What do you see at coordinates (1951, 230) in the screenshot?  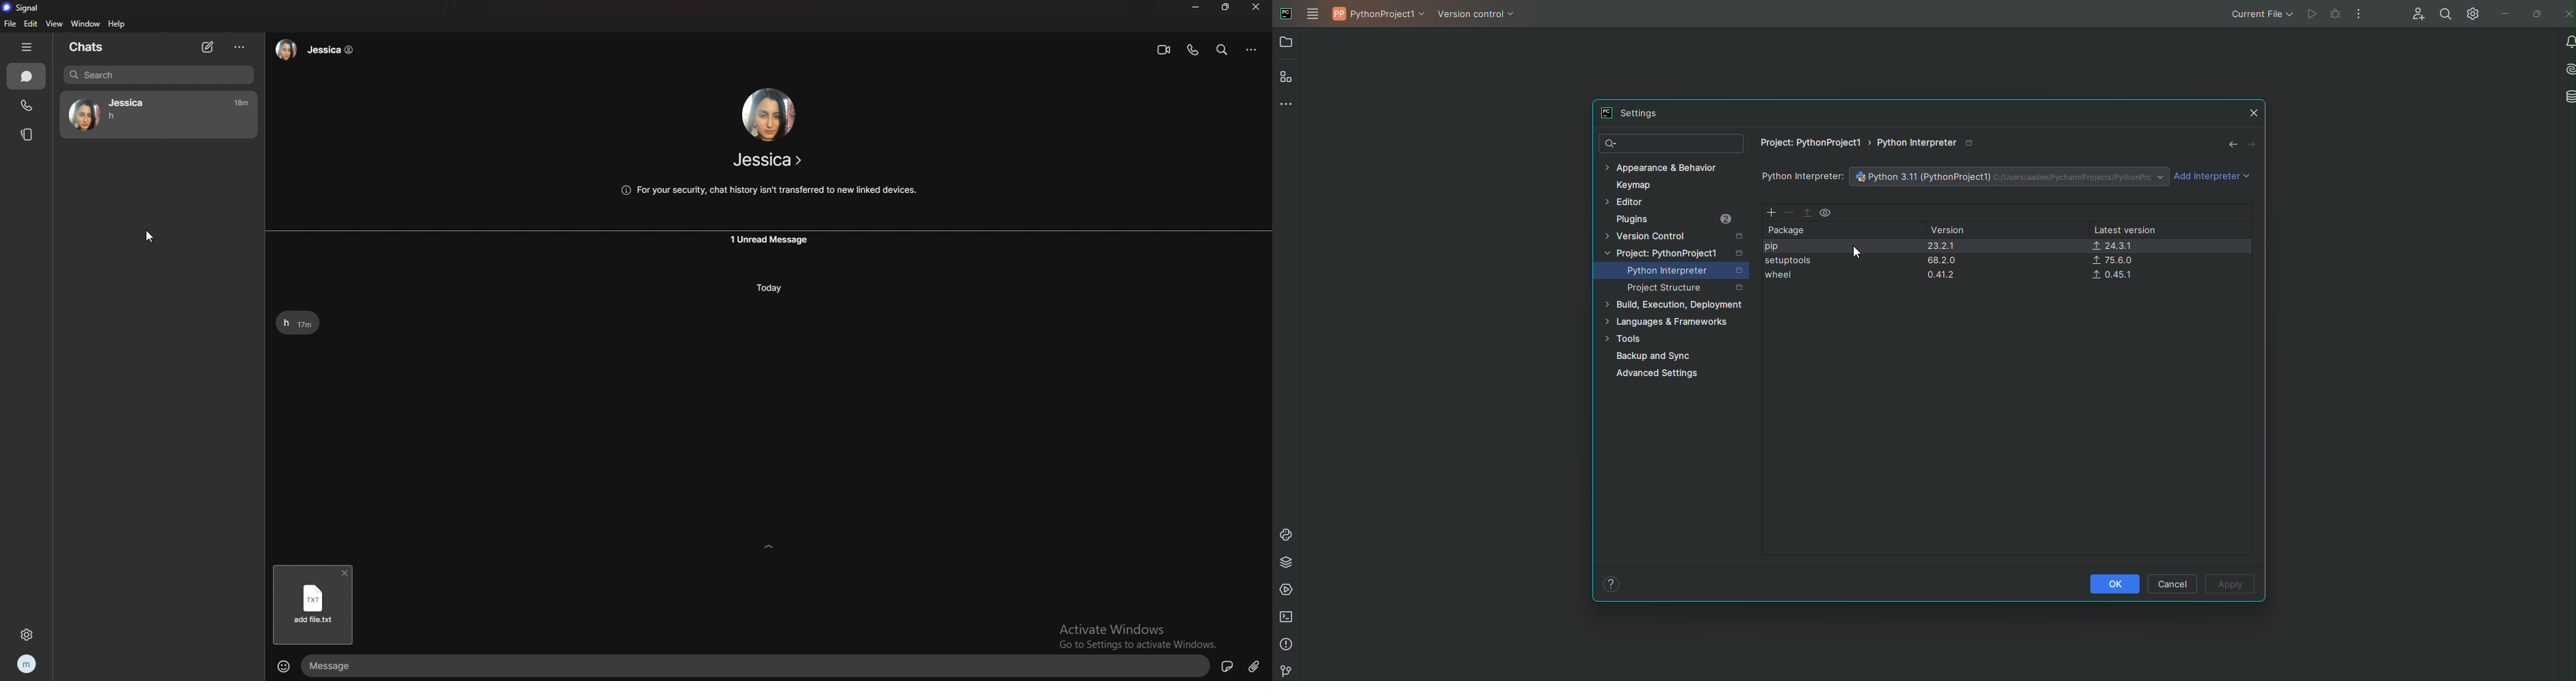 I see `Version` at bounding box center [1951, 230].